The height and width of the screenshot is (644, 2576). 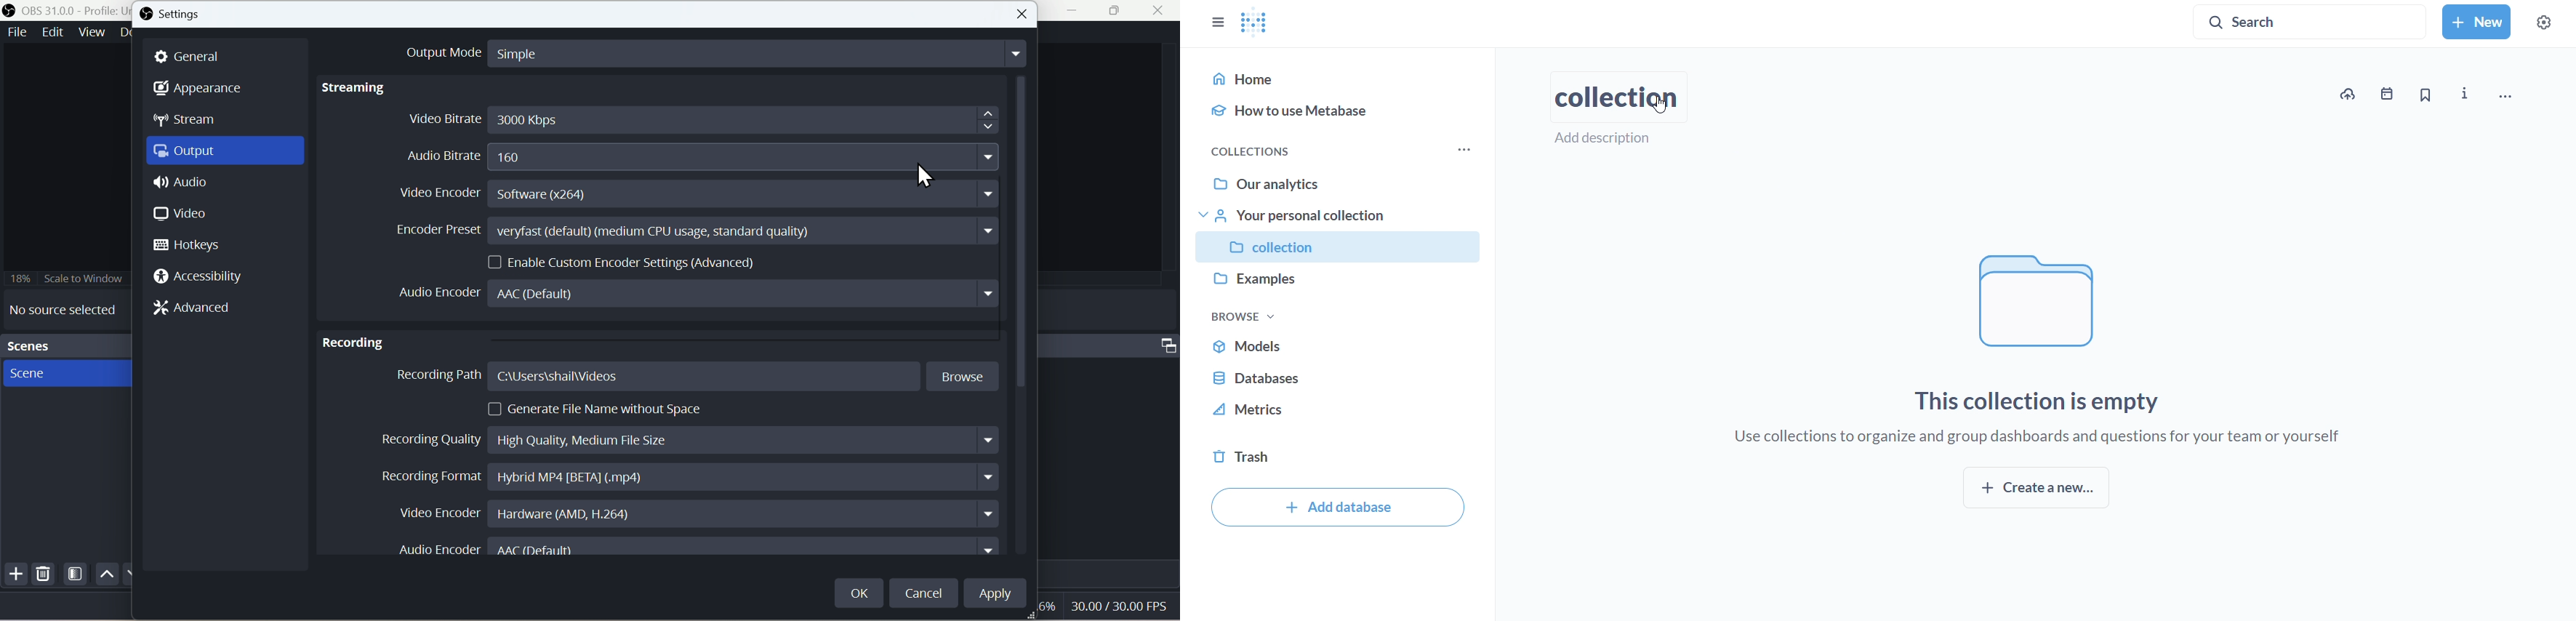 I want to click on cursor, so click(x=1662, y=108).